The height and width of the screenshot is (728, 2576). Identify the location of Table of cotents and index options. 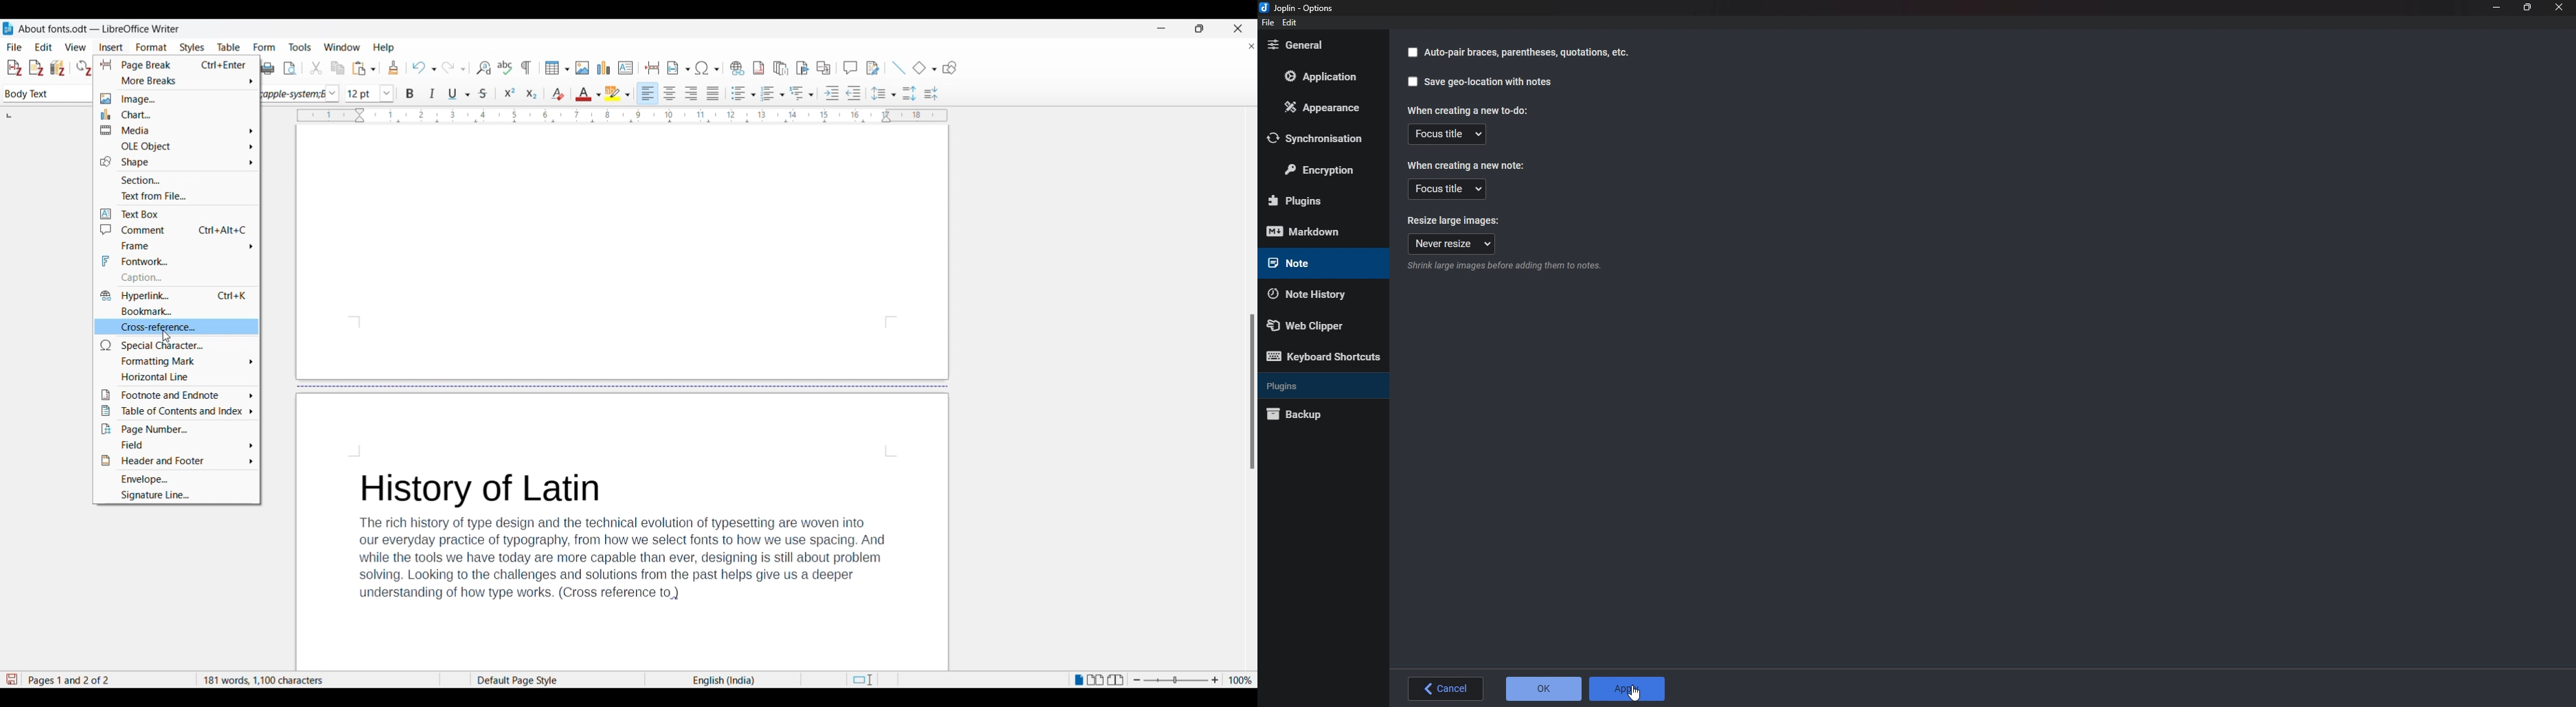
(176, 411).